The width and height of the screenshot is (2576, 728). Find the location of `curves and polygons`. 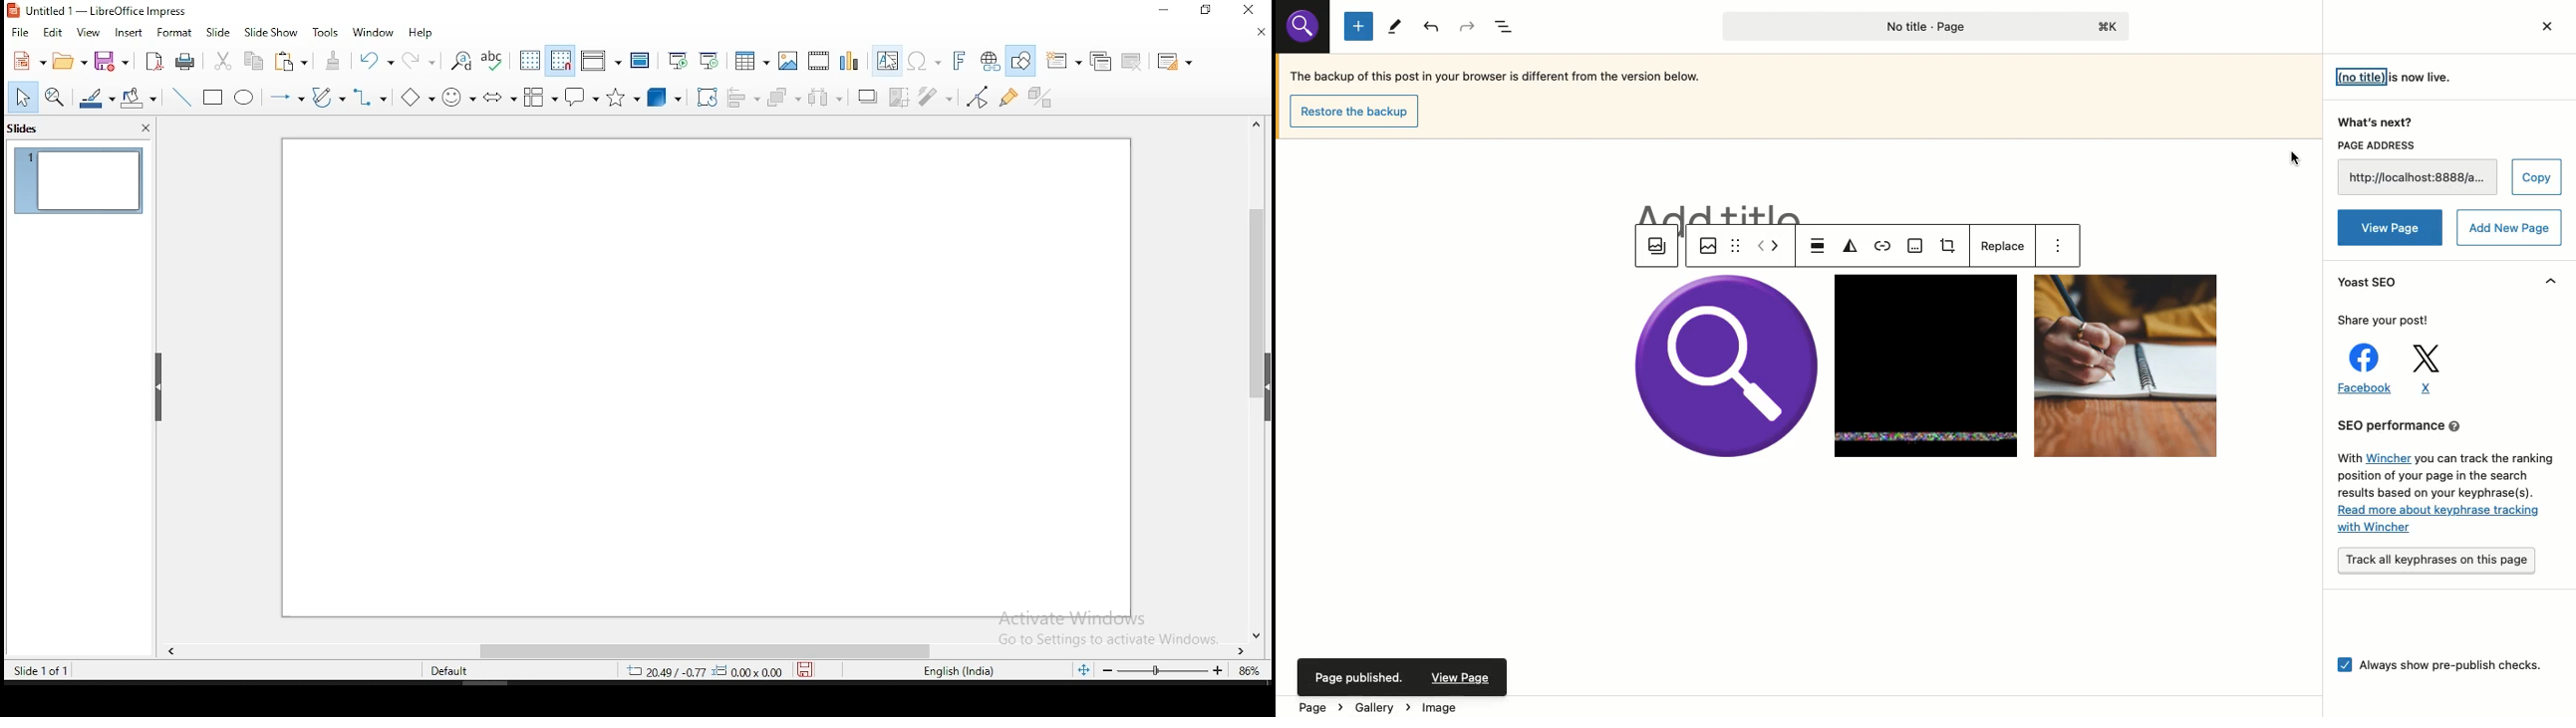

curves and polygons is located at coordinates (327, 101).